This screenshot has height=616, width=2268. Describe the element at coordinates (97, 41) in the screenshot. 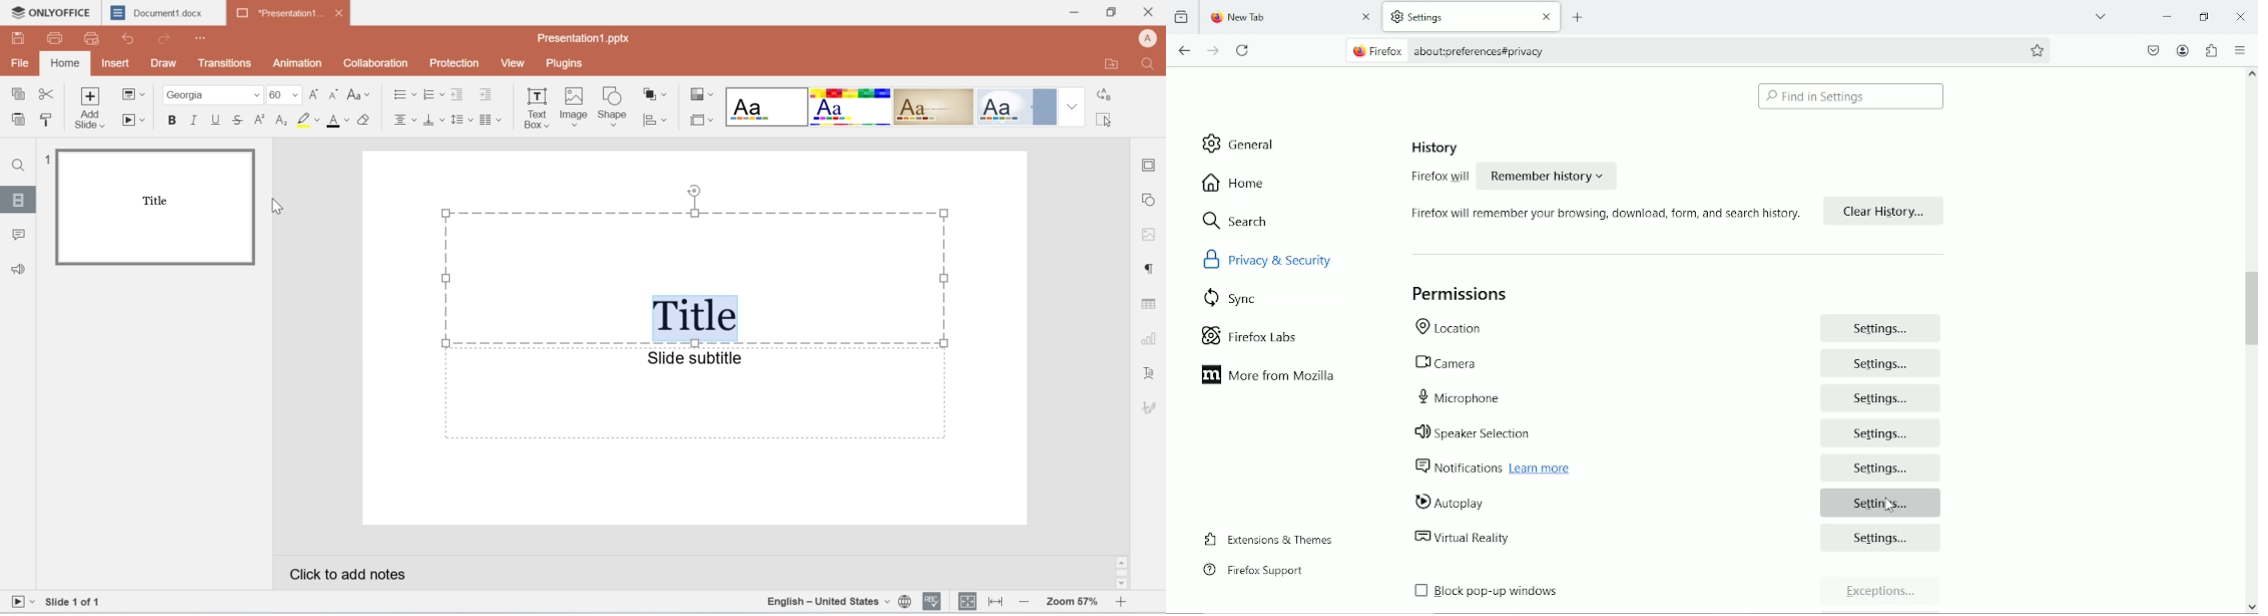

I see `preview` at that location.